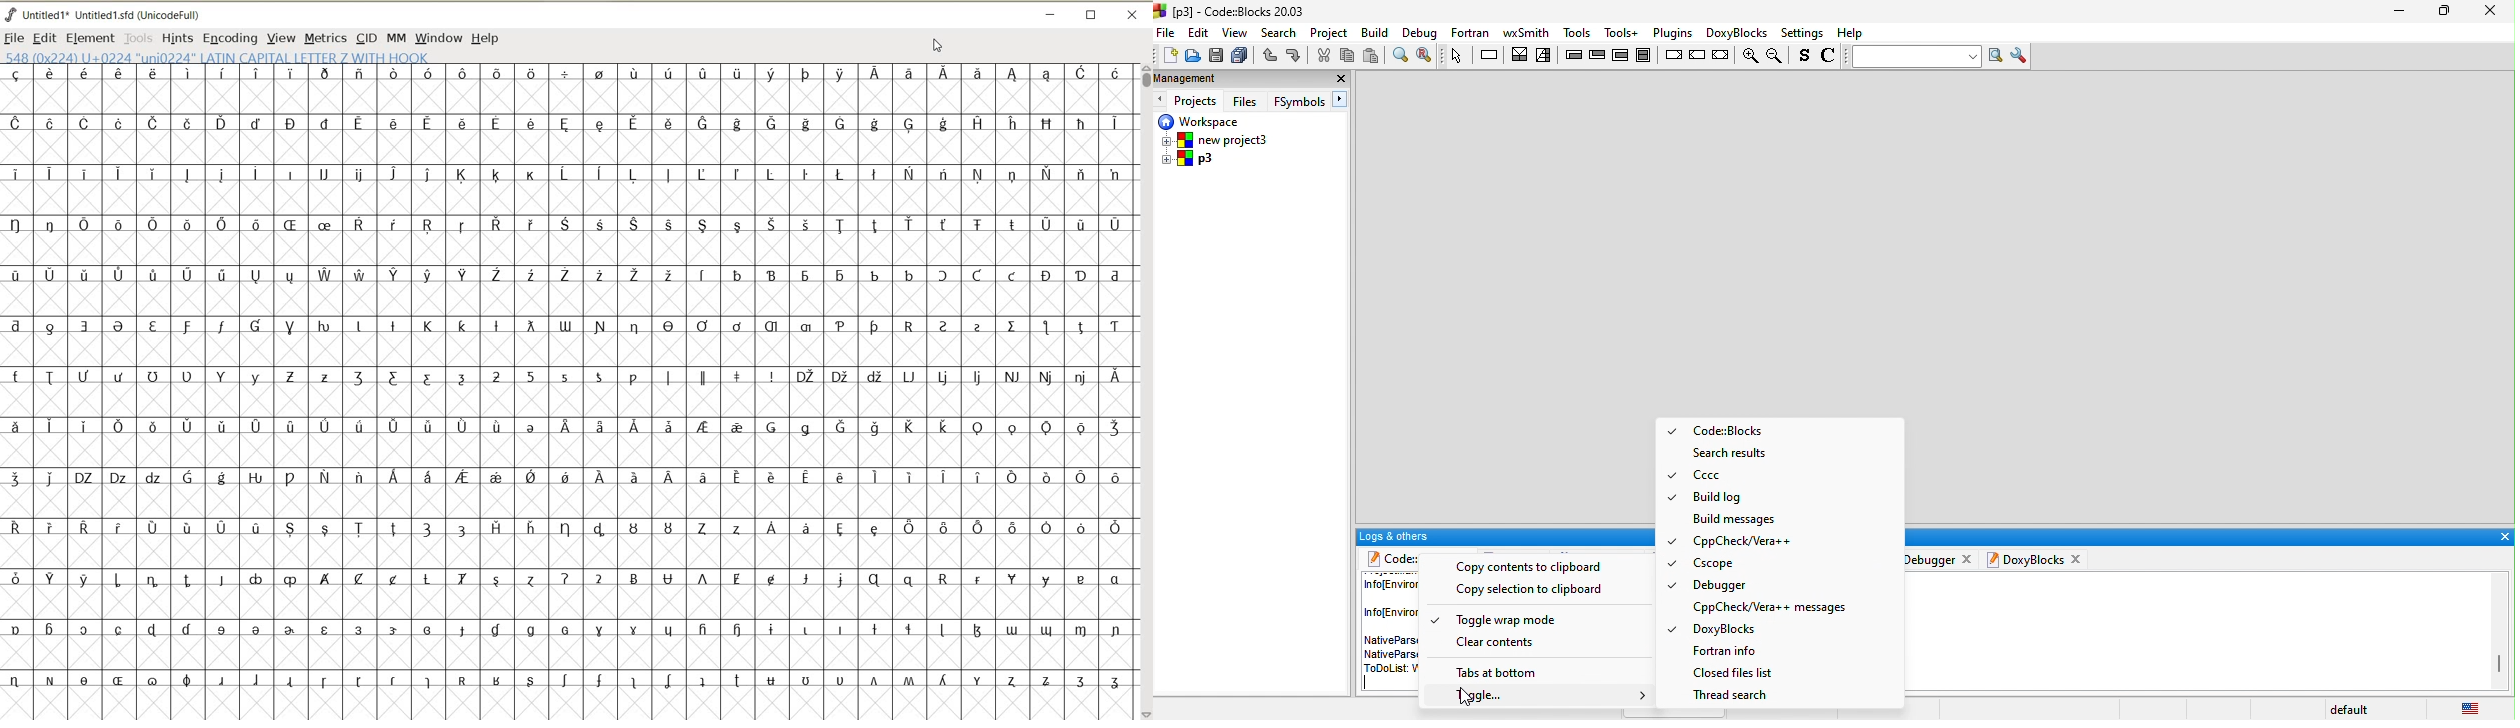 Image resolution: width=2520 pixels, height=728 pixels. I want to click on doxyblocks, so click(1734, 32).